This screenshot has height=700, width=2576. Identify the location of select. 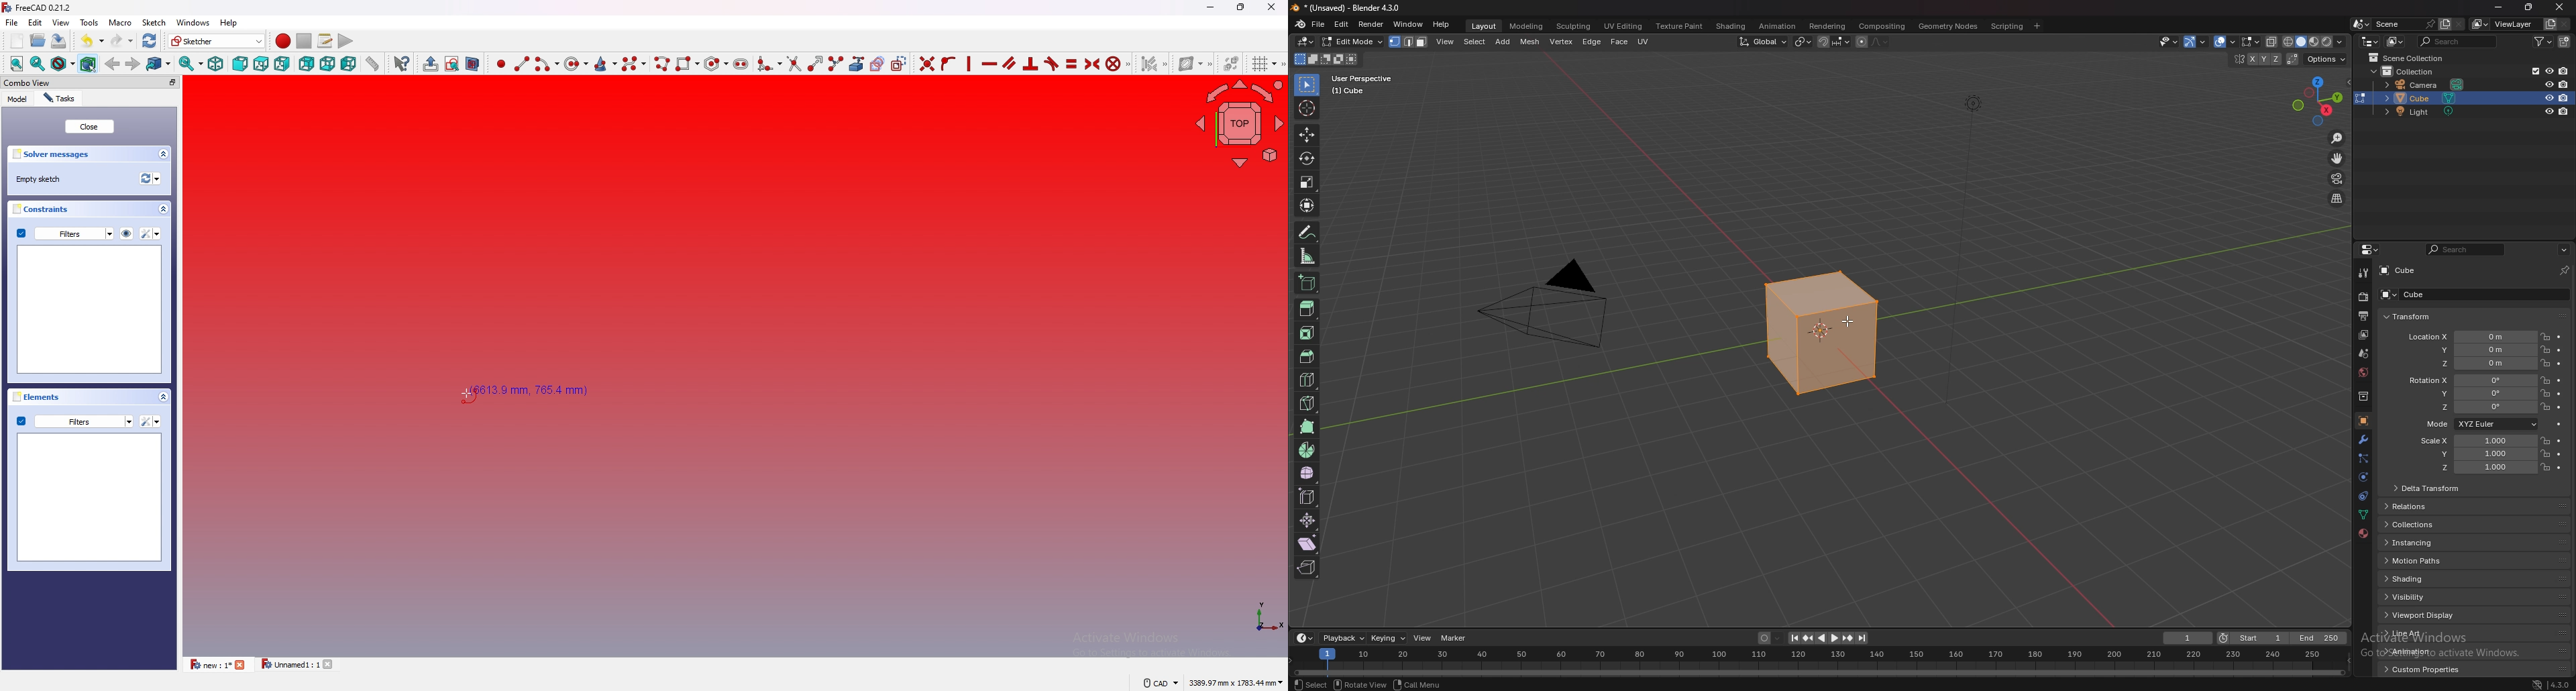
(1475, 42).